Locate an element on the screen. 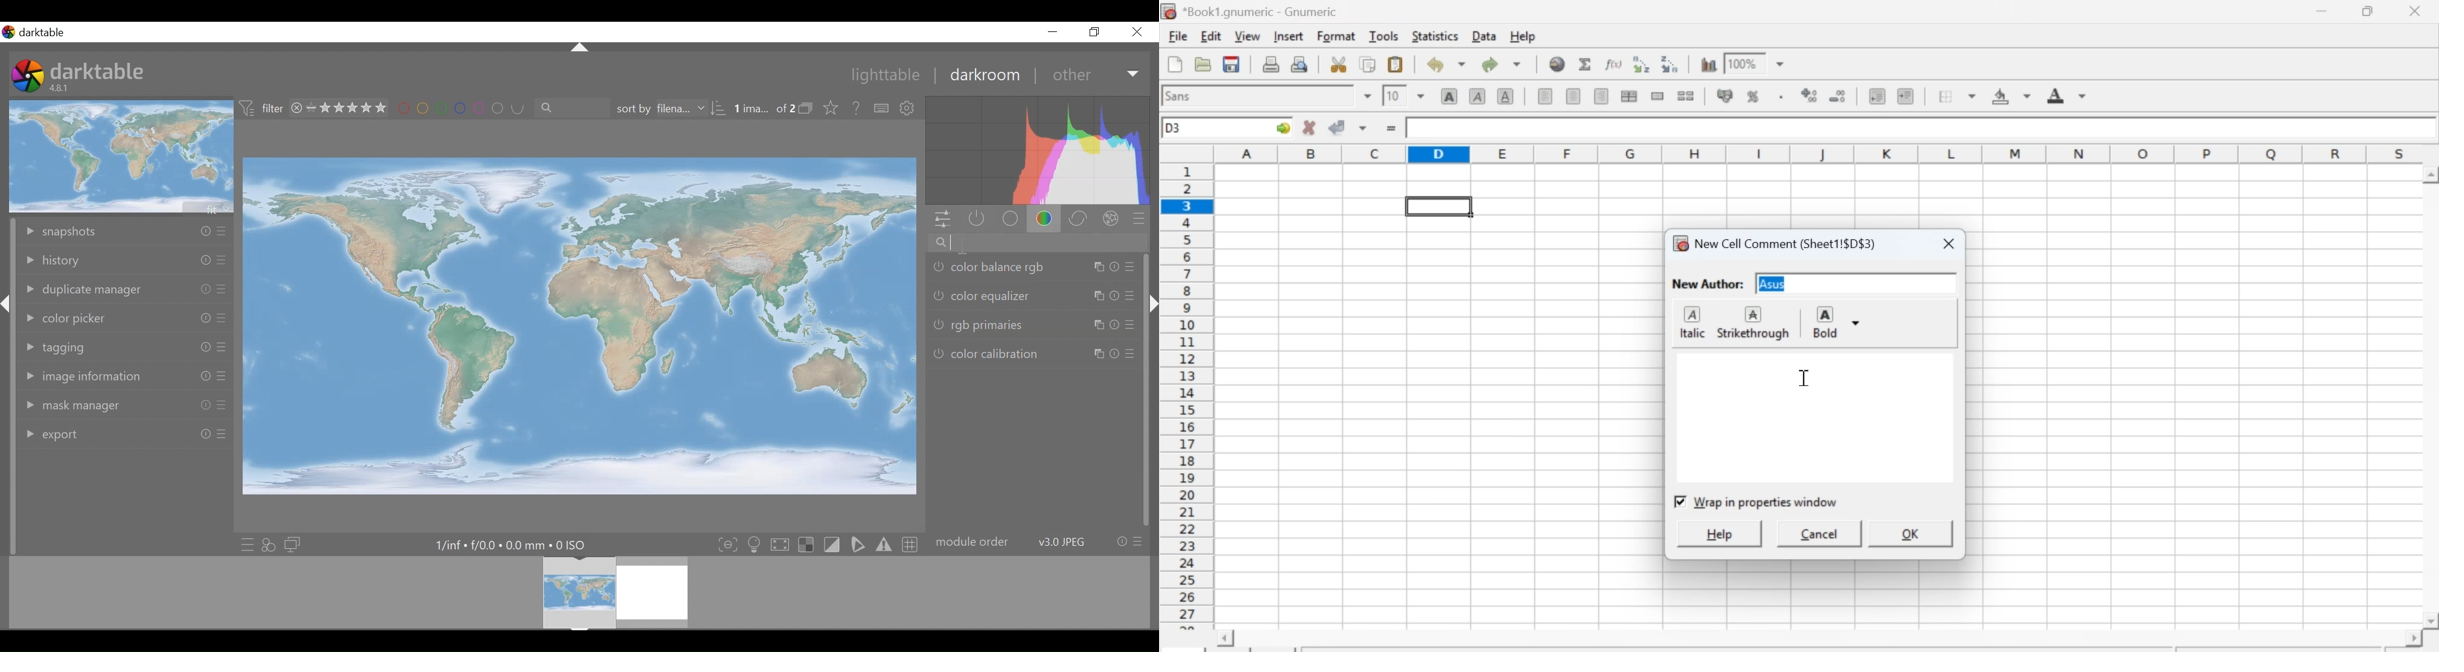 The width and height of the screenshot is (2464, 672). Zoom is located at coordinates (1745, 62).